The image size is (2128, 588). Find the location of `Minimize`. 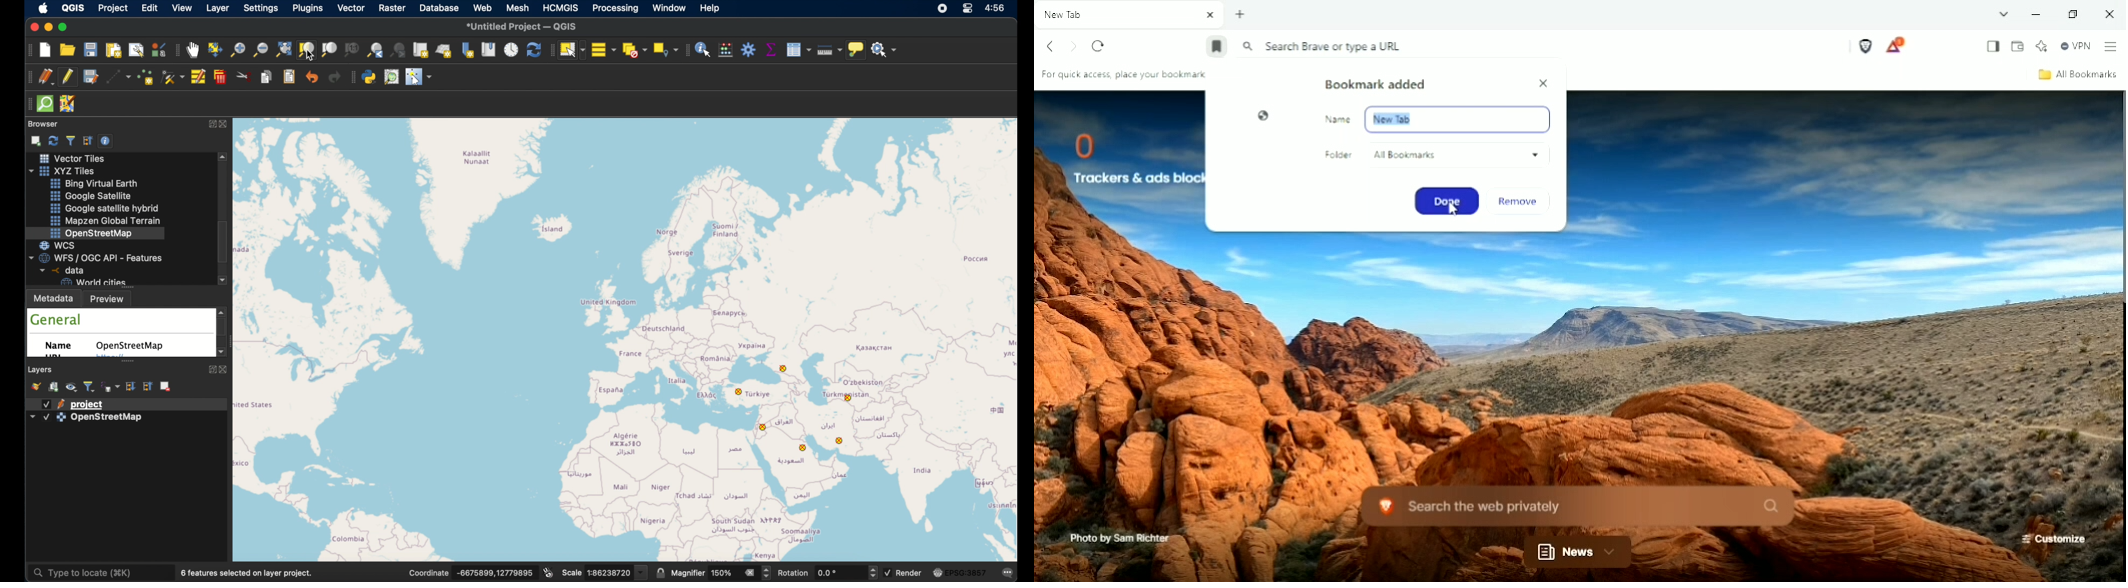

Minimize is located at coordinates (2035, 15).